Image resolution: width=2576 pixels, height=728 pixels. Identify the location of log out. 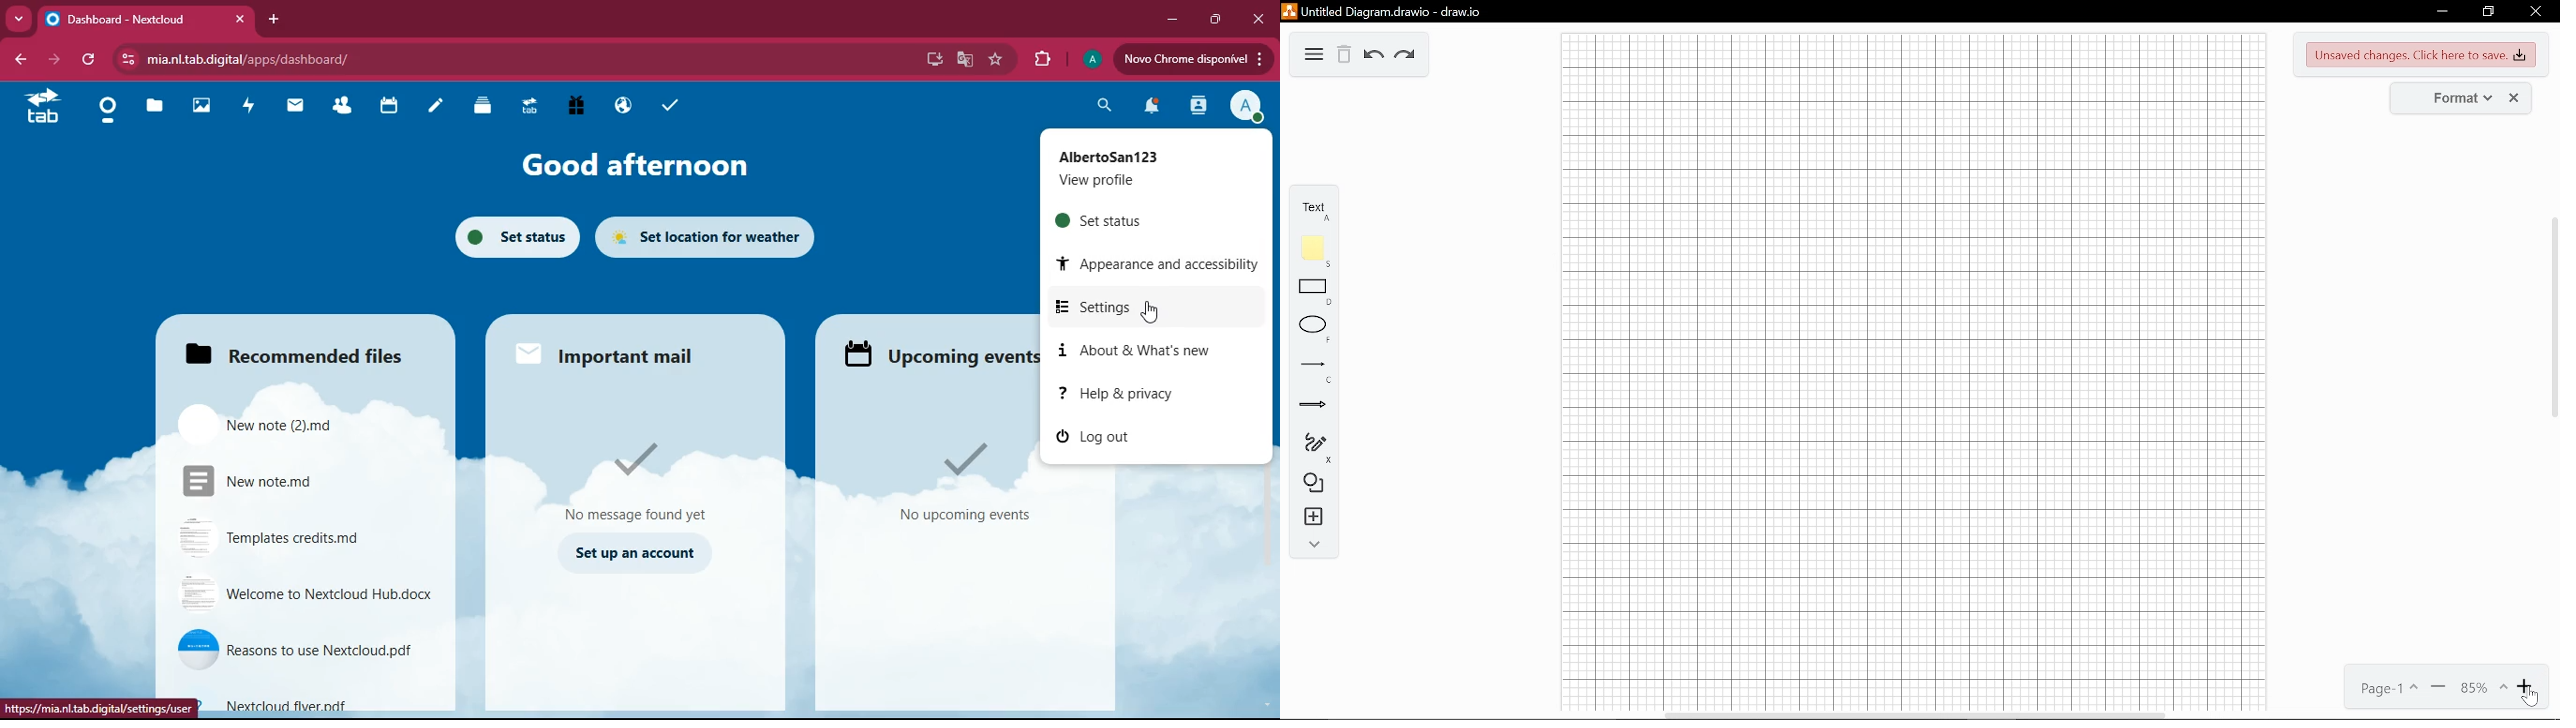
(1096, 438).